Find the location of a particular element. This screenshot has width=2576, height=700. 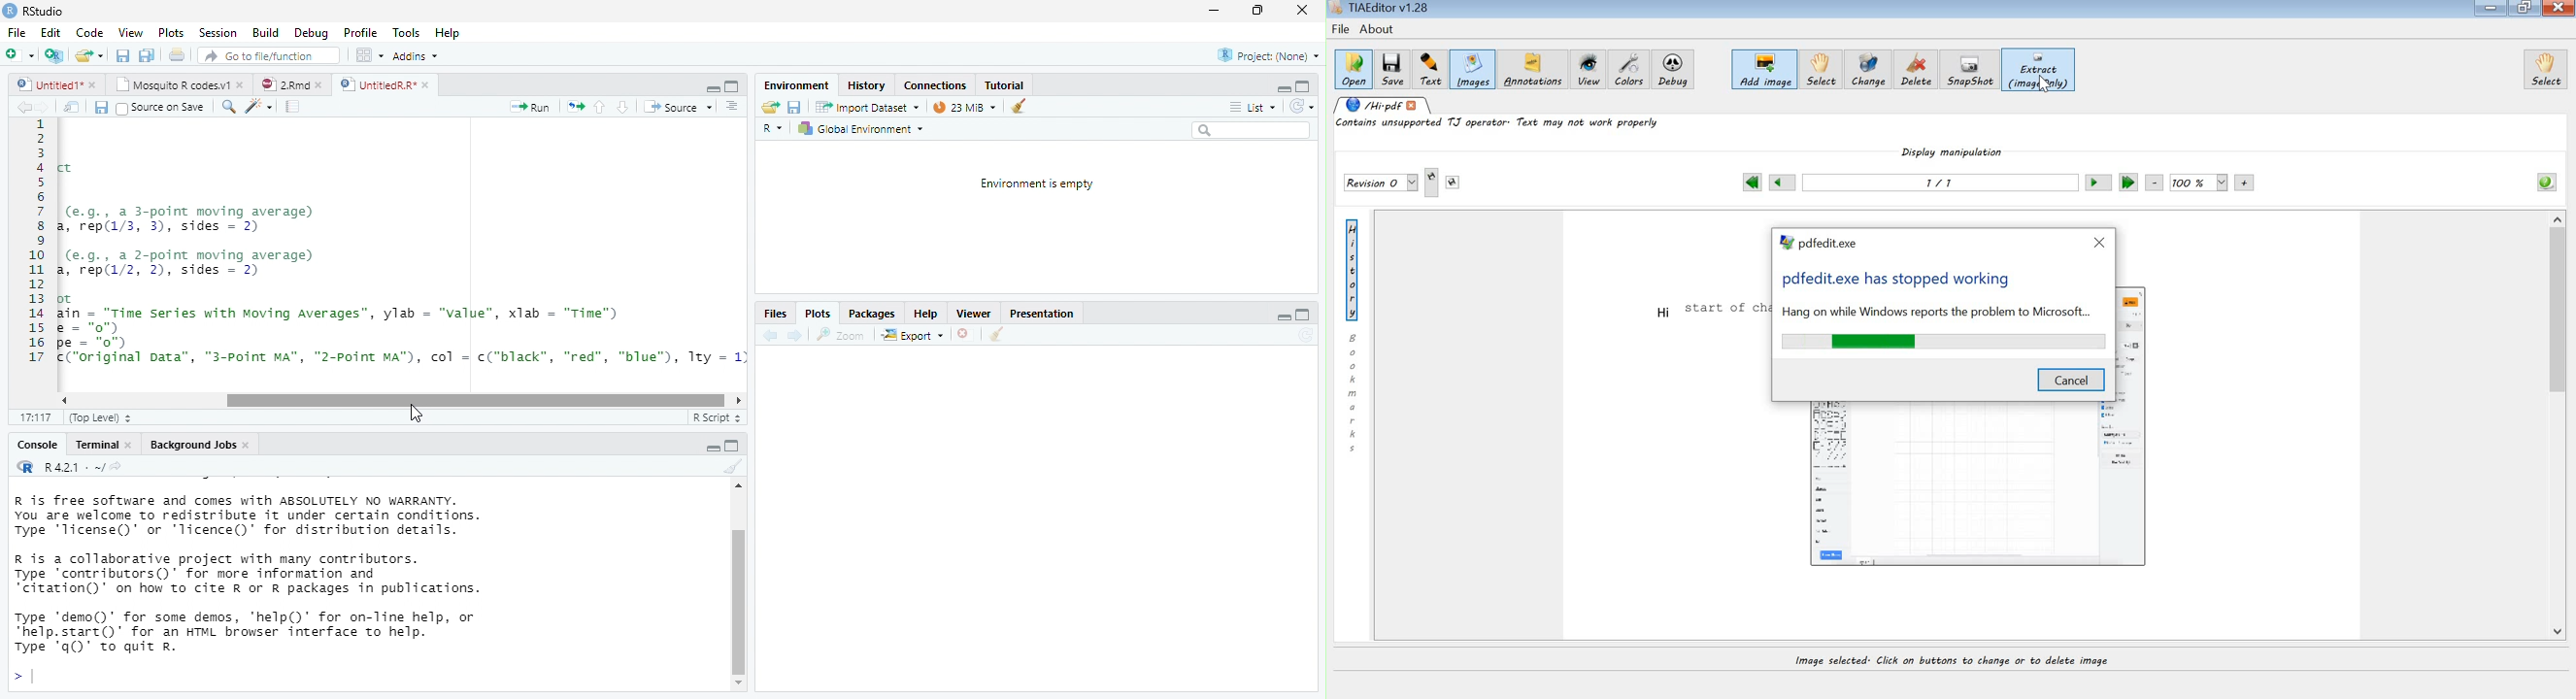

History is located at coordinates (1356, 268).